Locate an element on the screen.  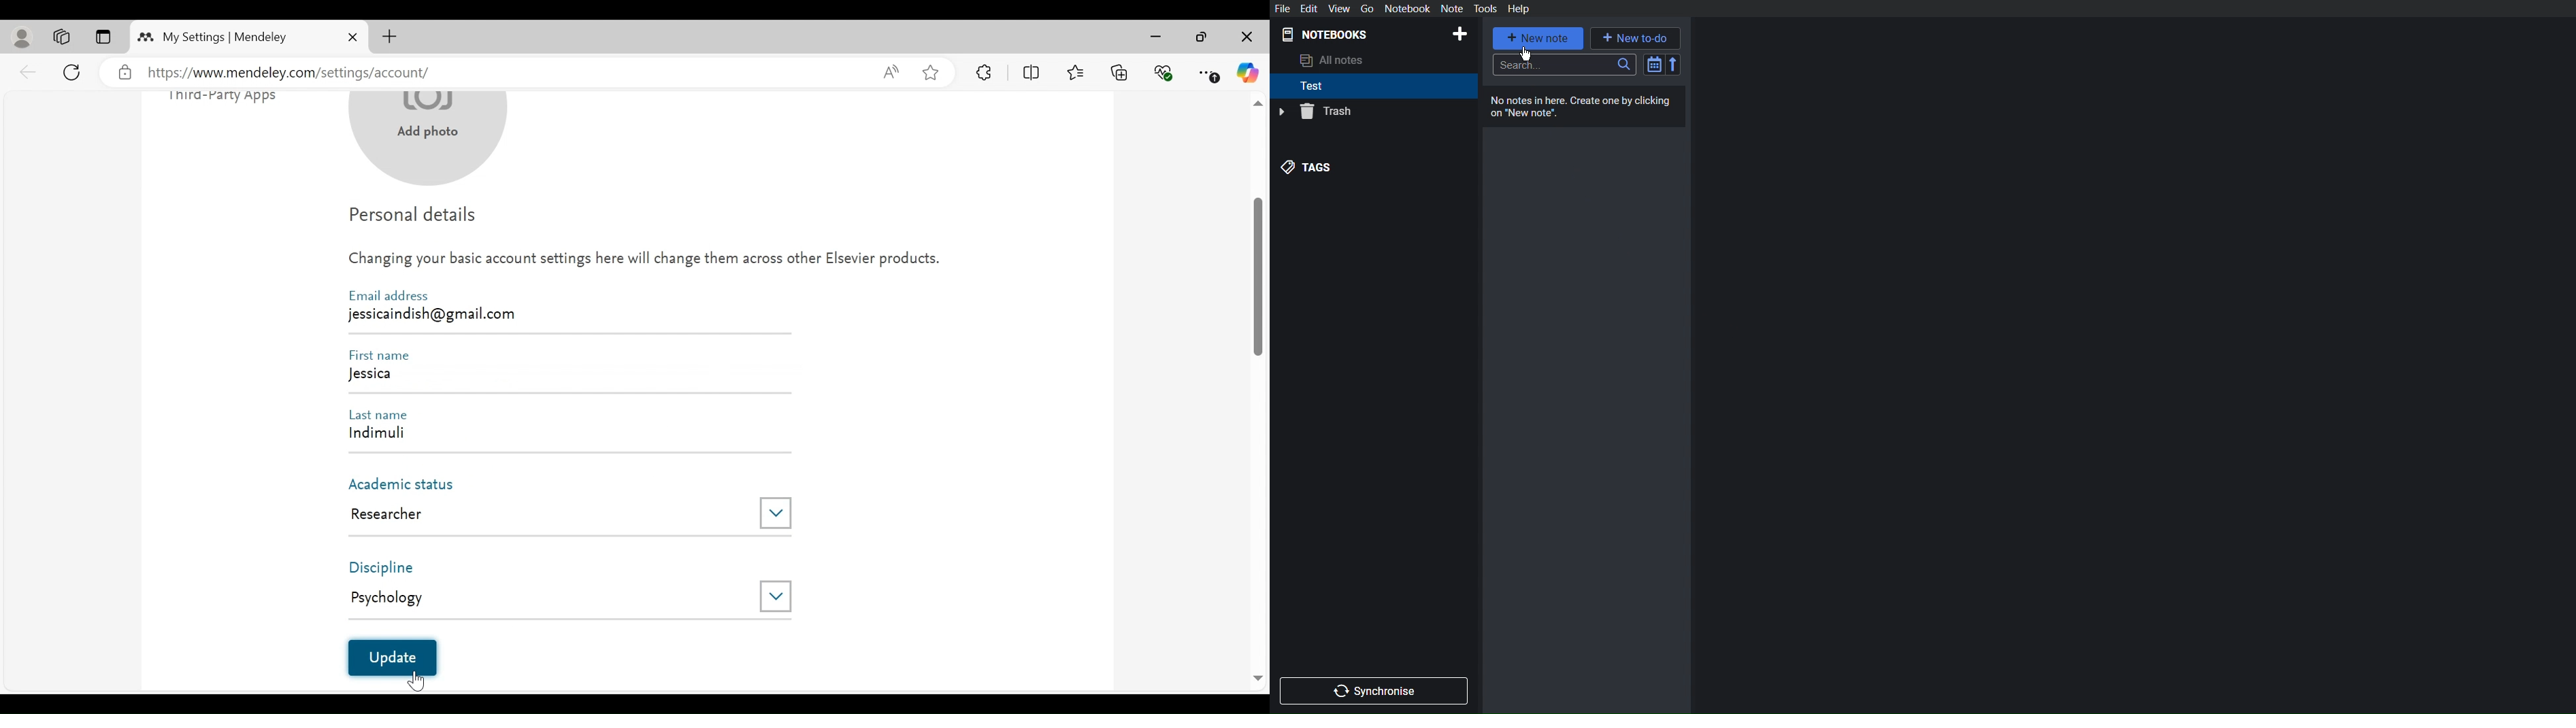
back is located at coordinates (28, 71).